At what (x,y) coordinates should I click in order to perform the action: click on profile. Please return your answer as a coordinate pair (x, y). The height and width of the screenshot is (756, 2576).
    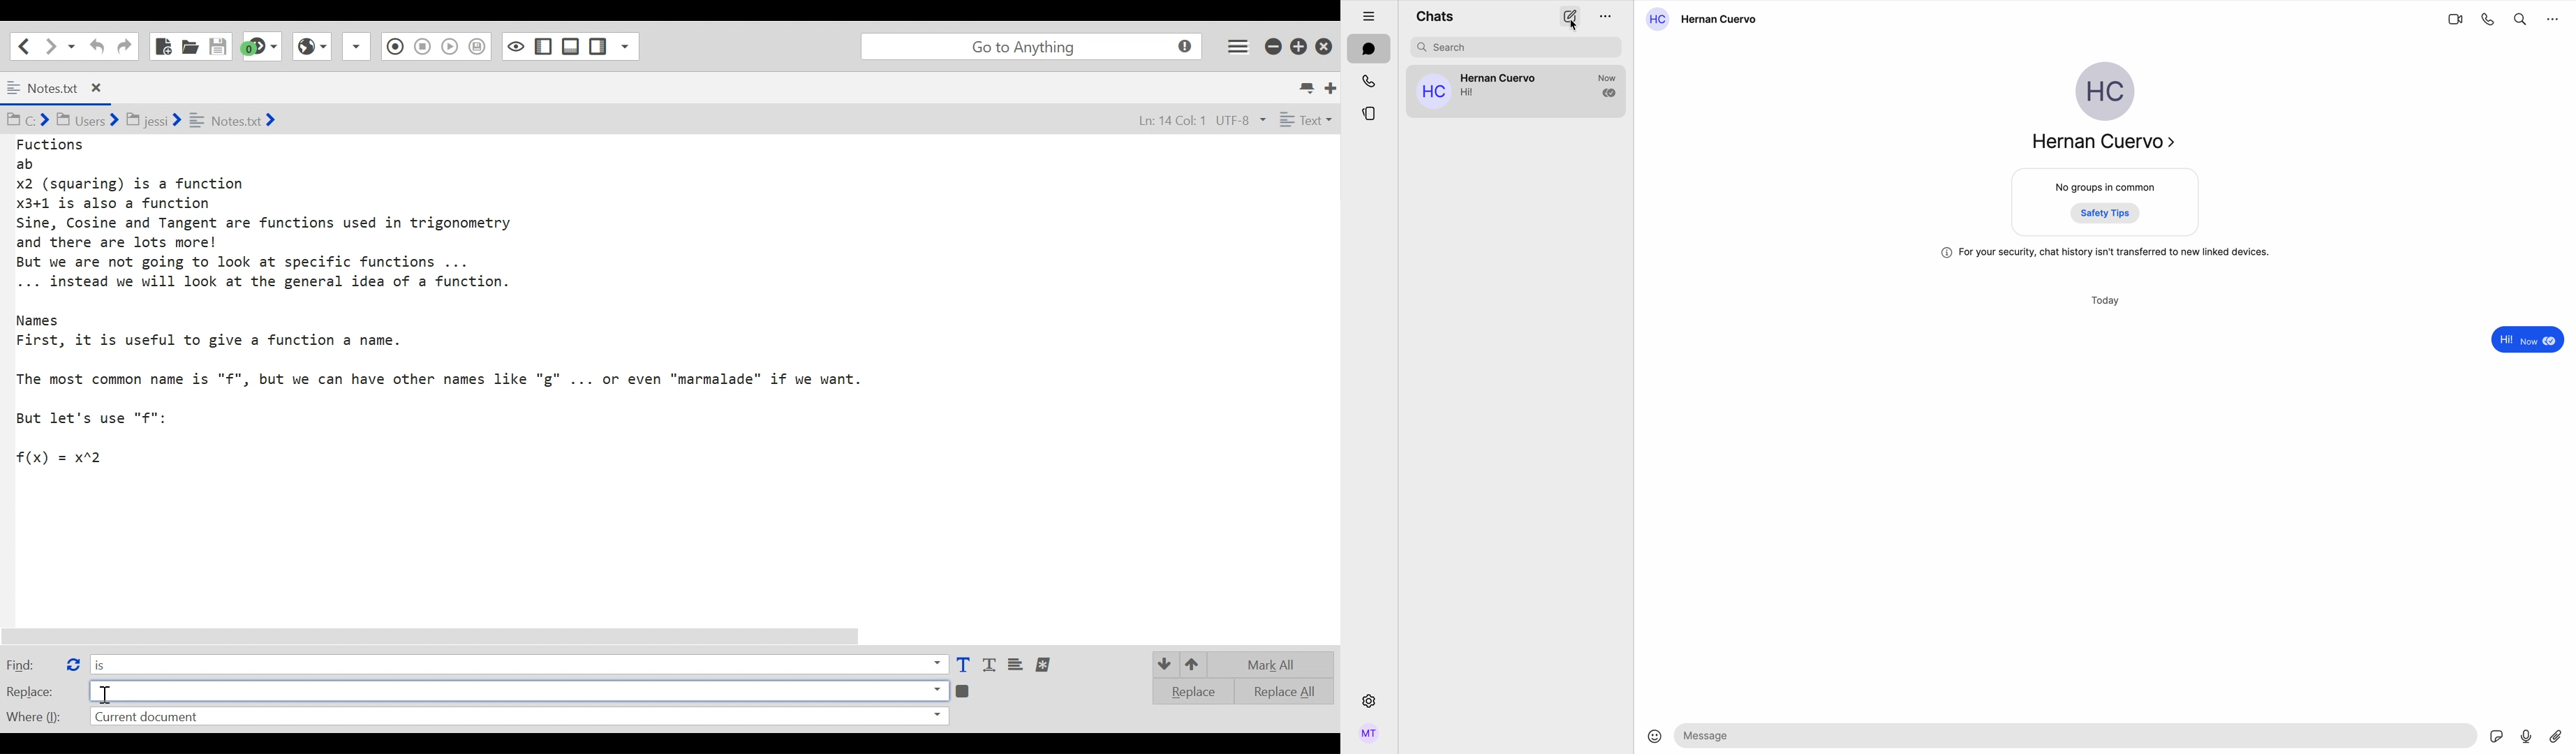
    Looking at the image, I should click on (1369, 737).